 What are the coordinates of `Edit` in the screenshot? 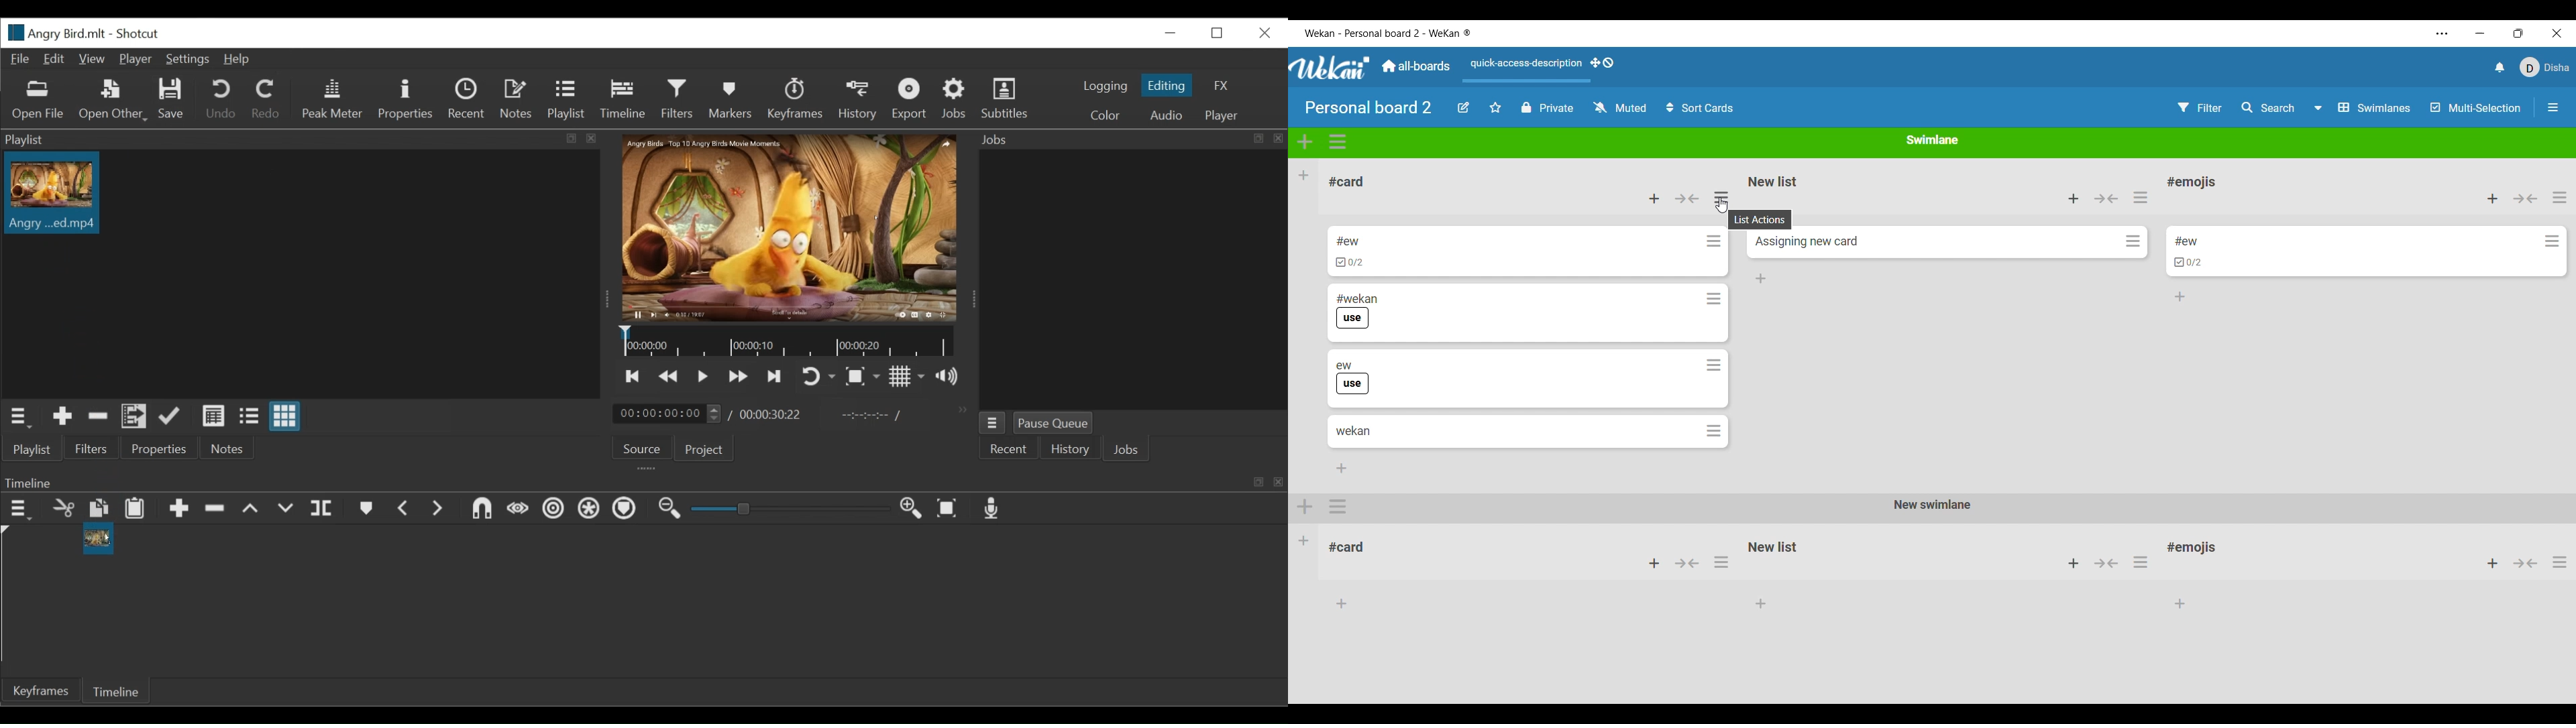 It's located at (54, 60).